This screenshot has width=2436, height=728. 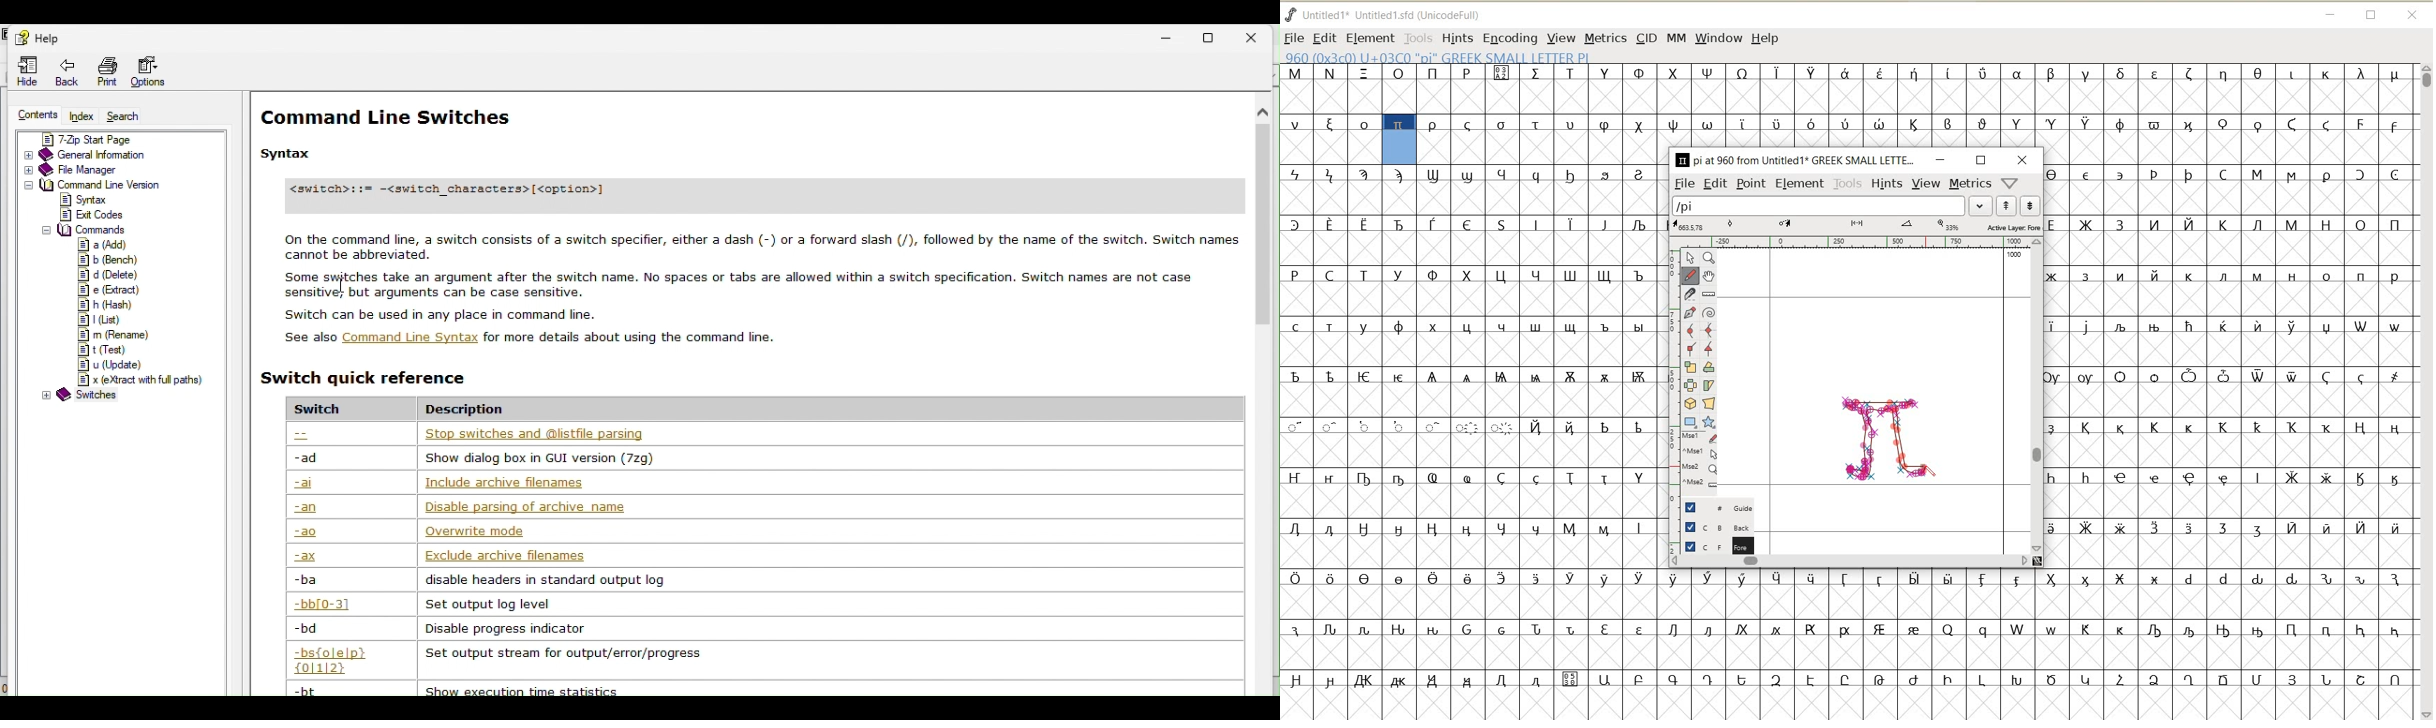 What do you see at coordinates (2011, 183) in the screenshot?
I see `help/window` at bounding box center [2011, 183].